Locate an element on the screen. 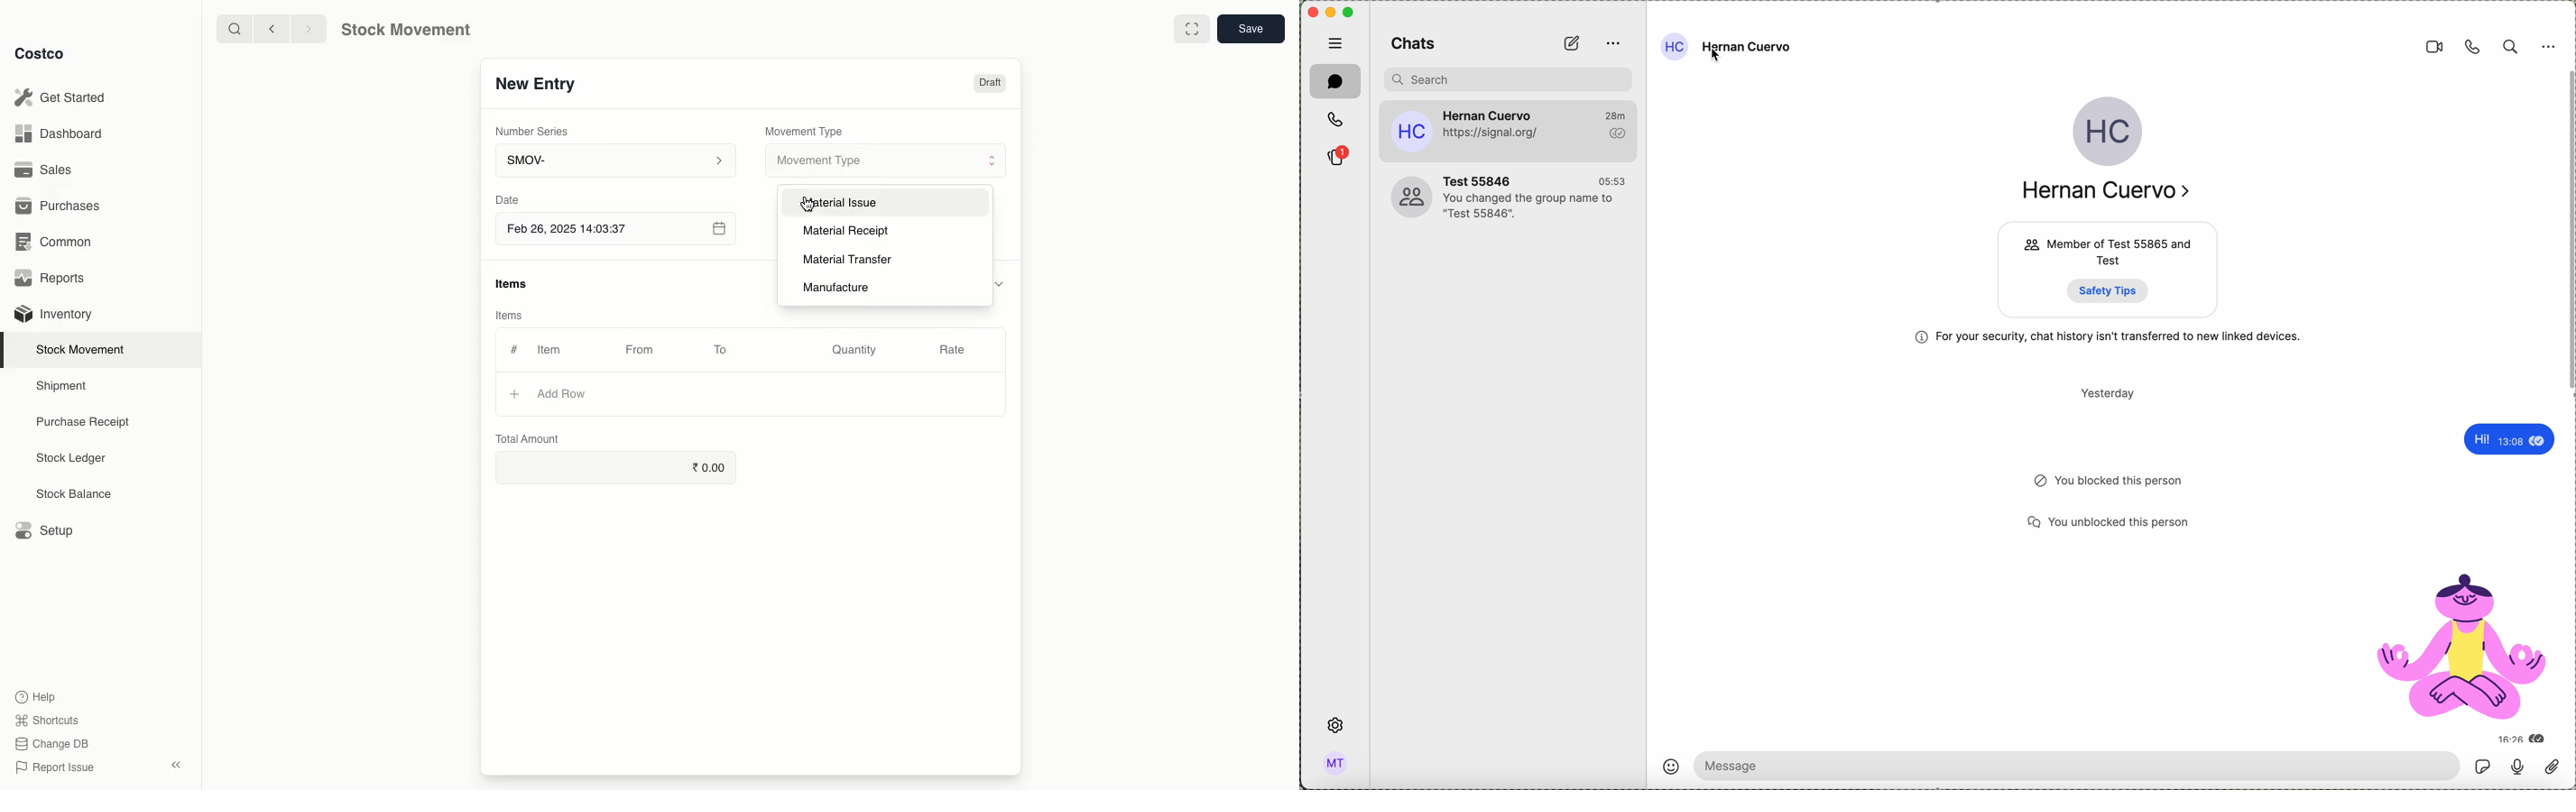 The image size is (2576, 812). Full width toggle is located at coordinates (1193, 29).